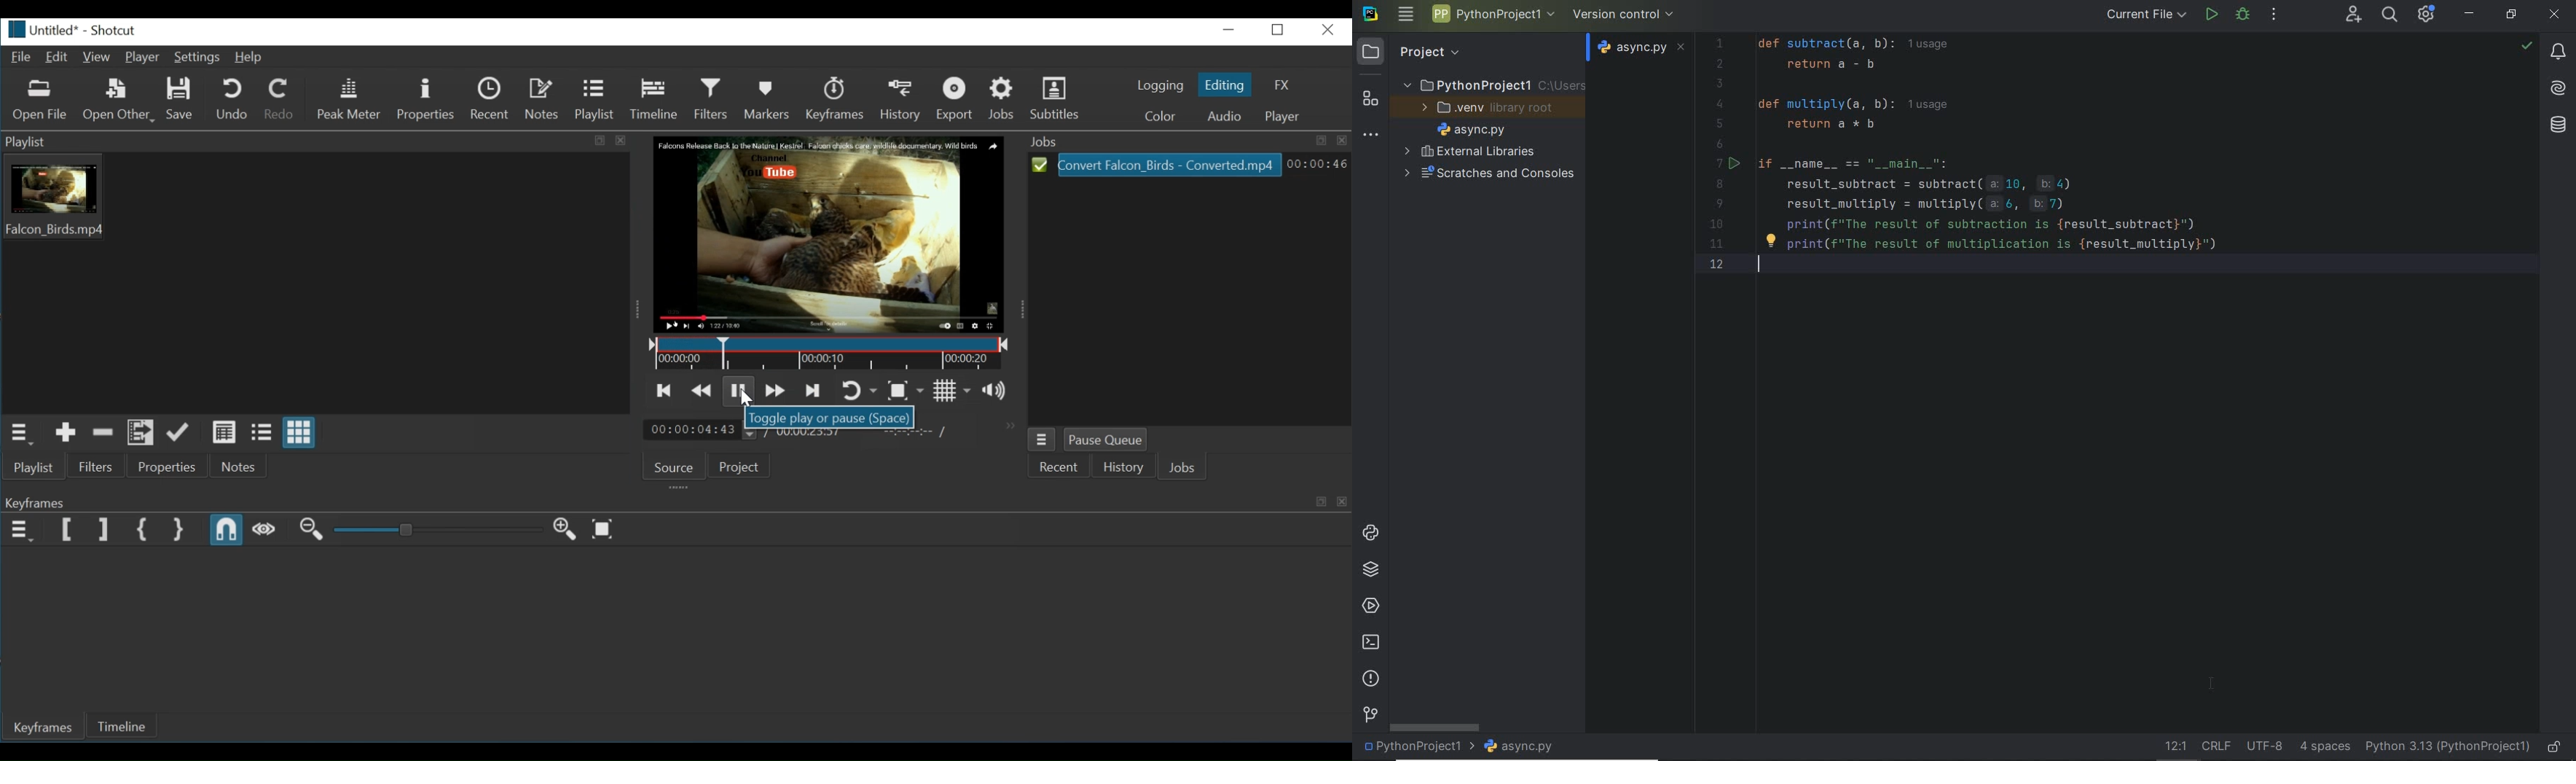 Image resolution: width=2576 pixels, height=784 pixels. What do you see at coordinates (829, 233) in the screenshot?
I see `Media Viewer` at bounding box center [829, 233].